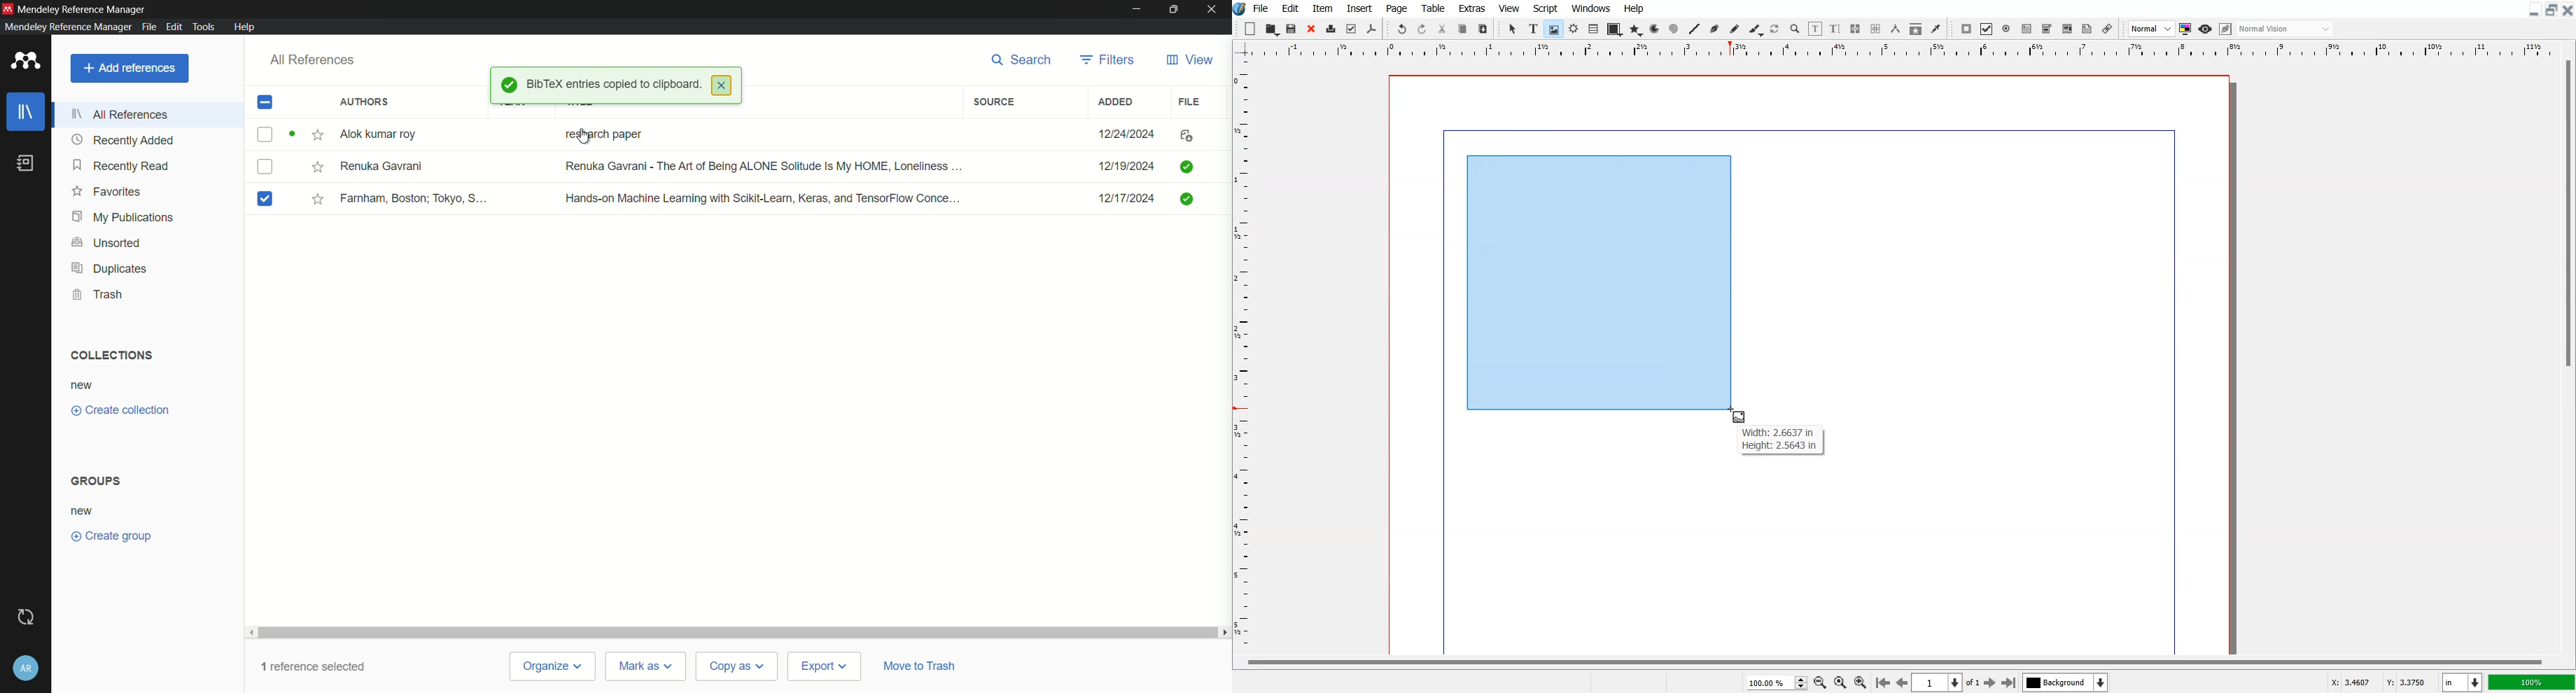 Image resolution: width=2576 pixels, height=700 pixels. I want to click on account and help, so click(26, 665).